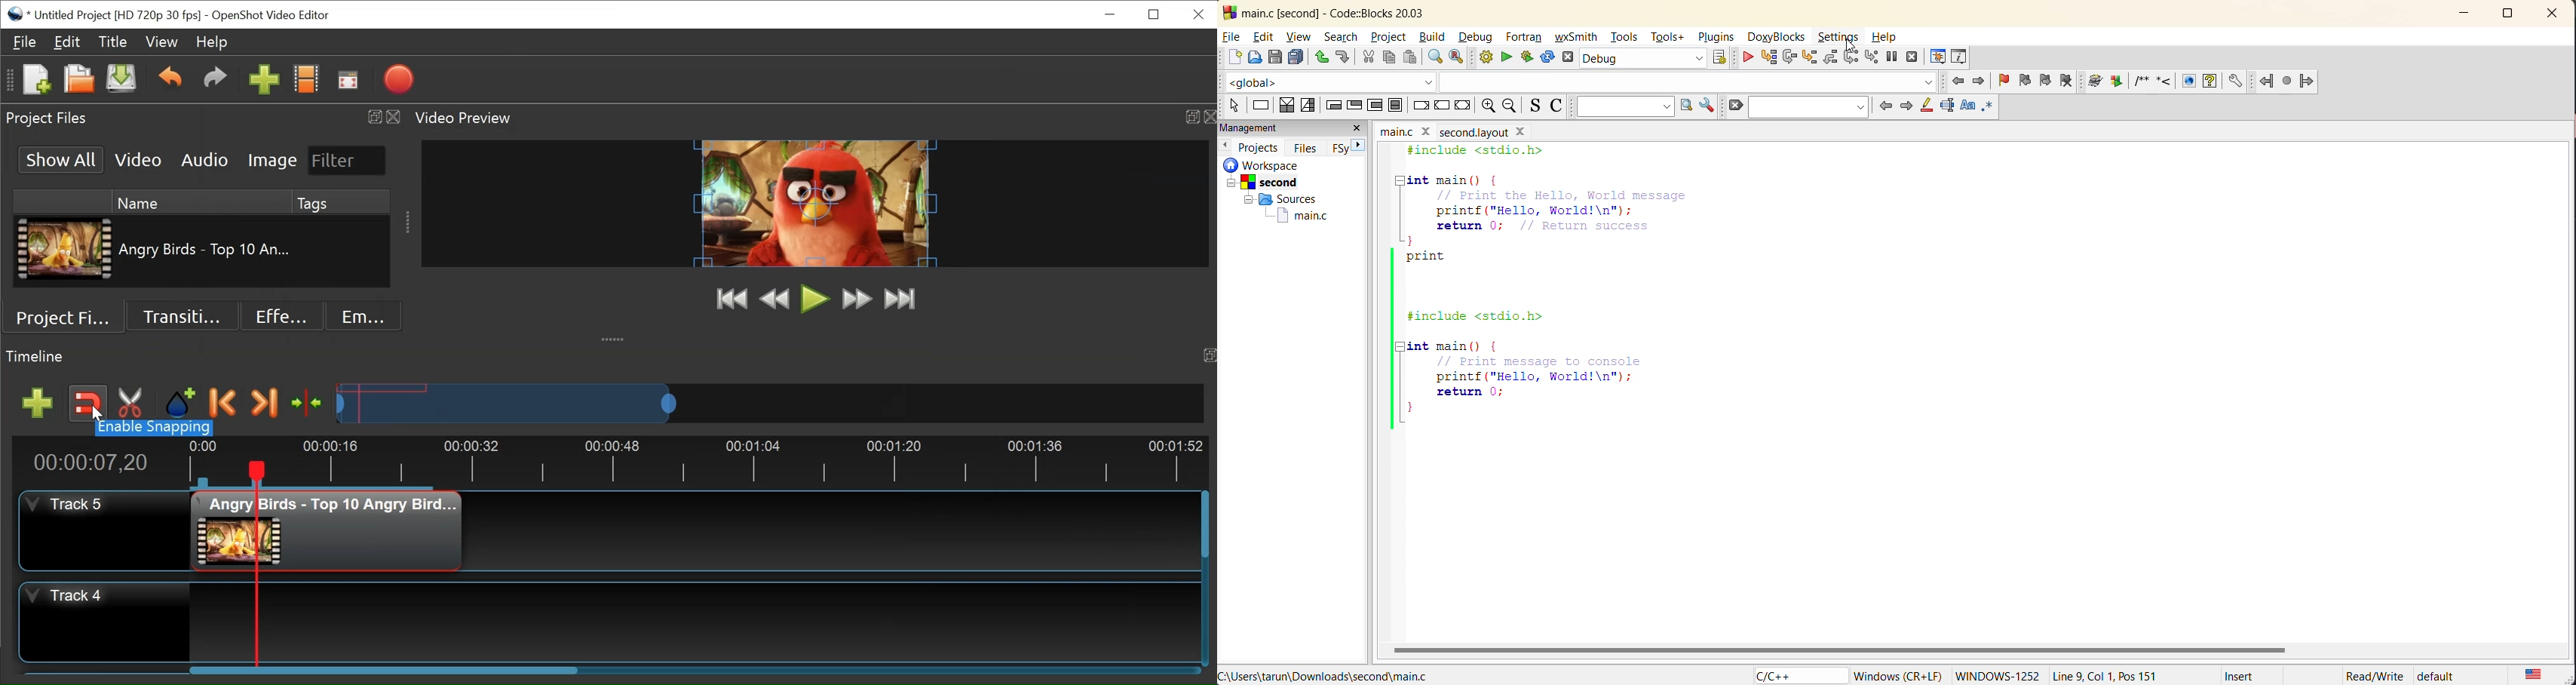 This screenshot has height=700, width=2576. I want to click on toggle comments, so click(1559, 108).